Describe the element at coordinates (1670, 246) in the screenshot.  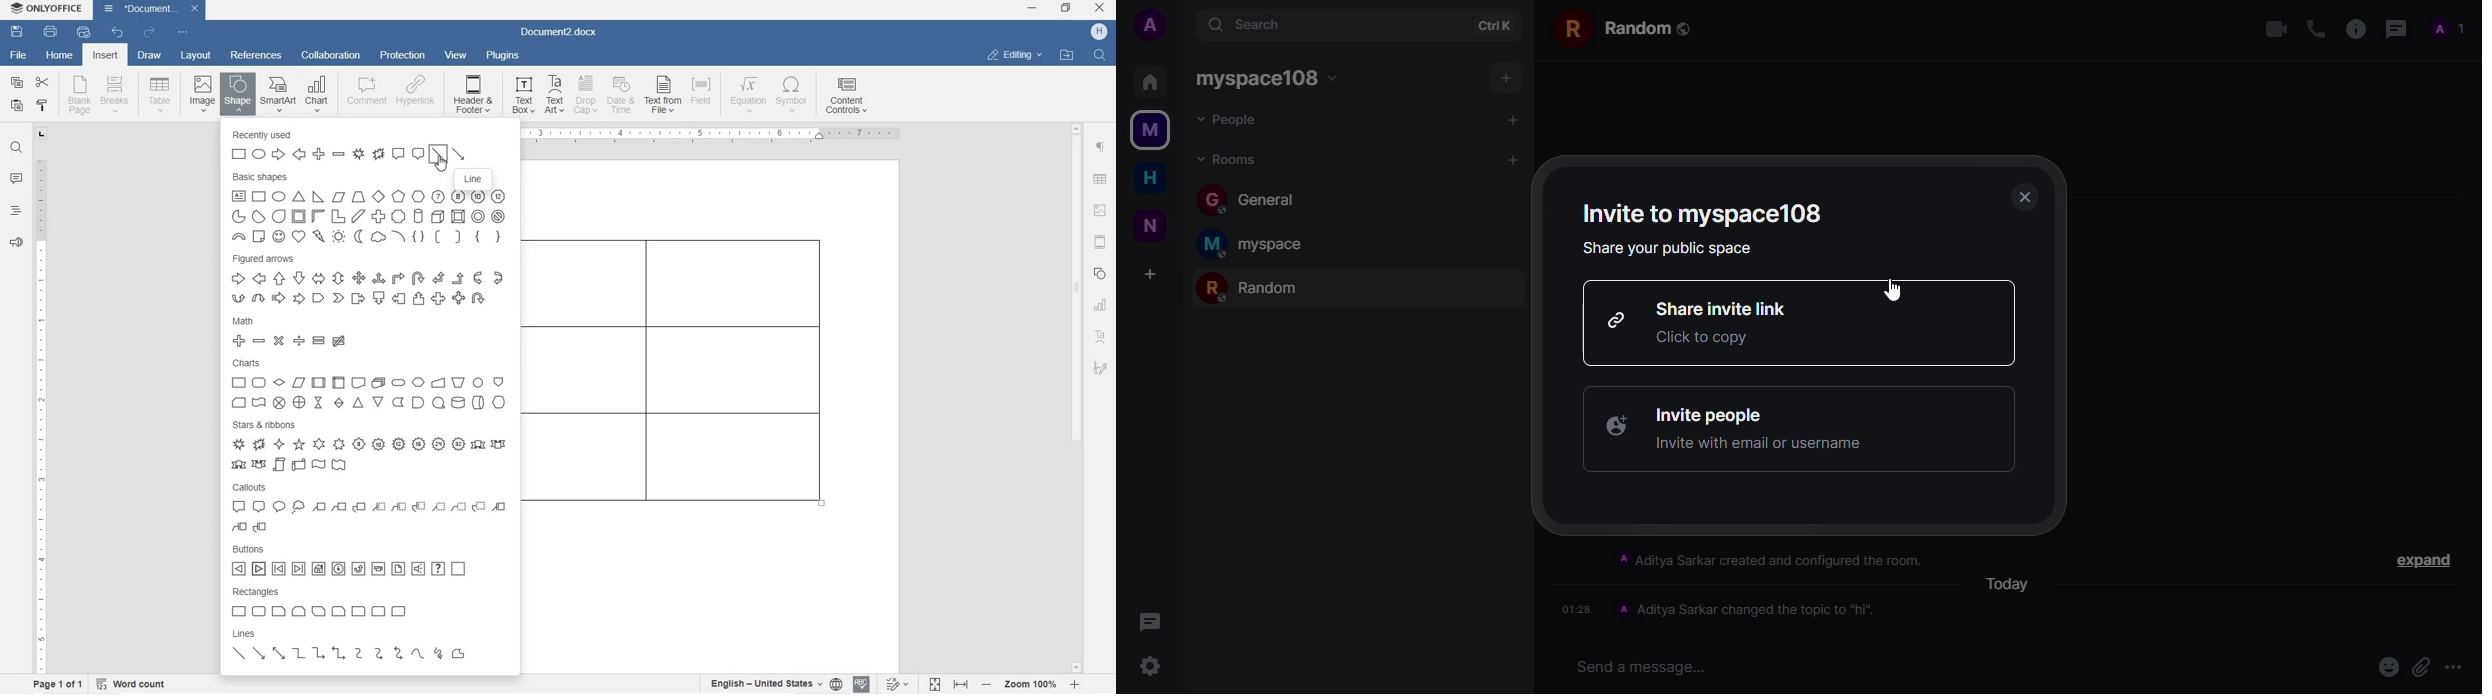
I see `share your public space` at that location.